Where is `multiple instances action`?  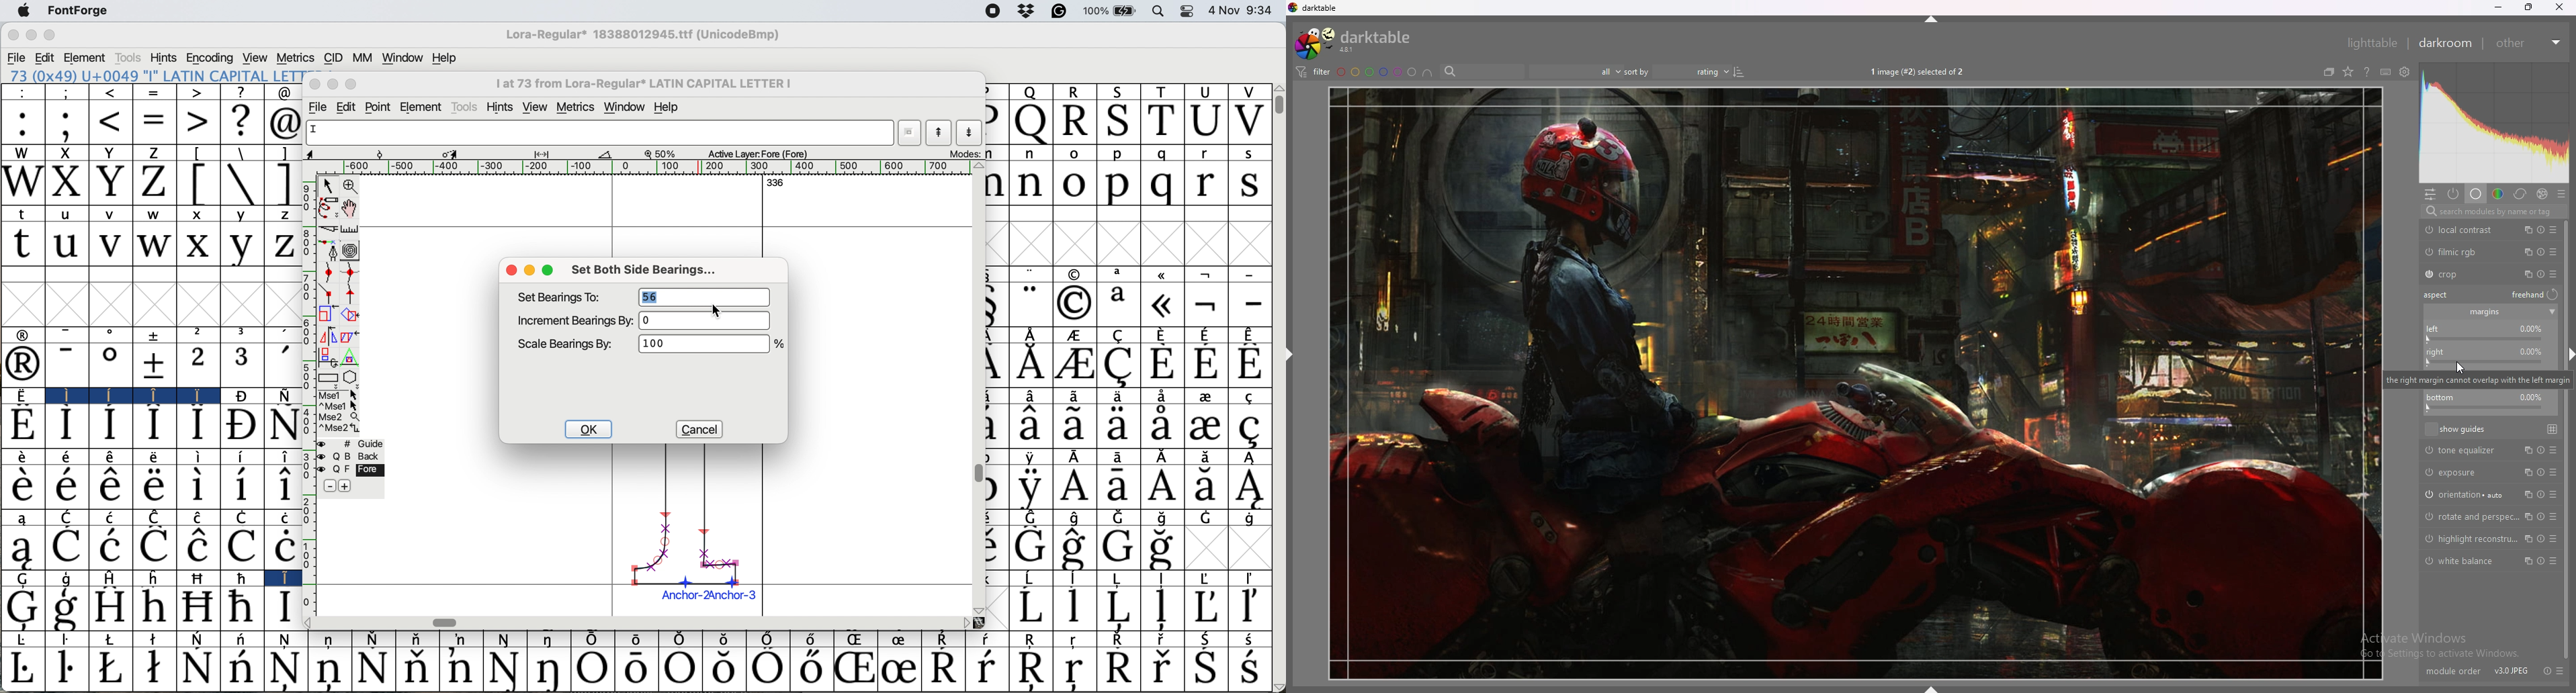 multiple instances action is located at coordinates (2524, 273).